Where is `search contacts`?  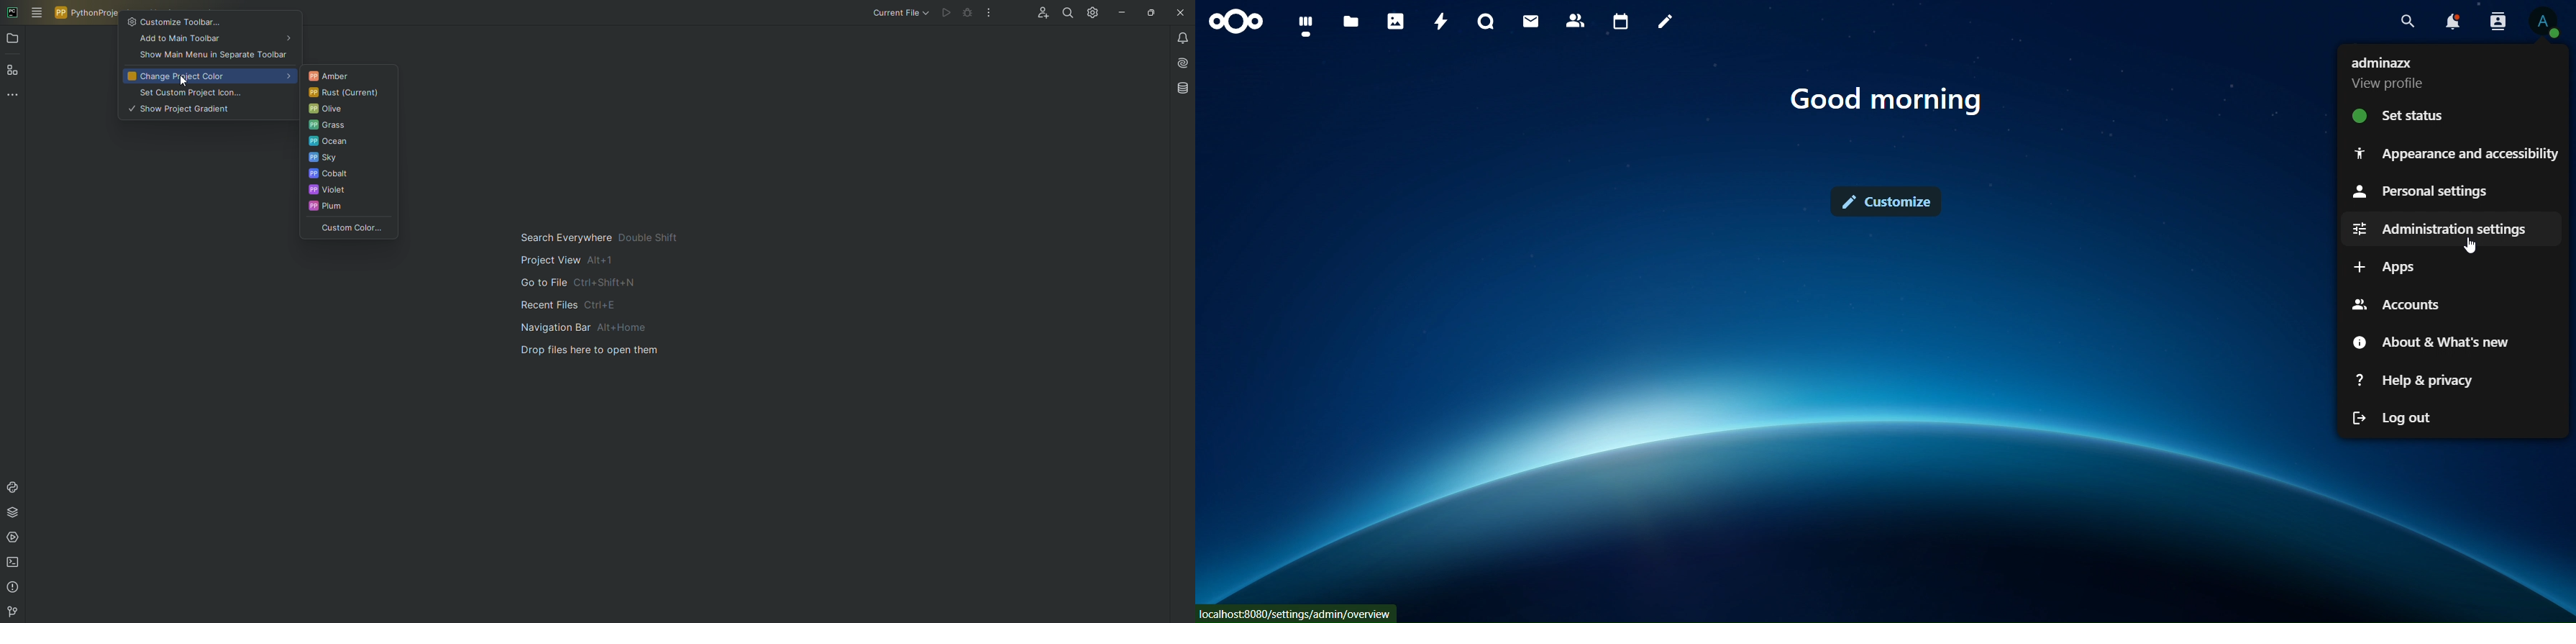 search contacts is located at coordinates (2498, 20).